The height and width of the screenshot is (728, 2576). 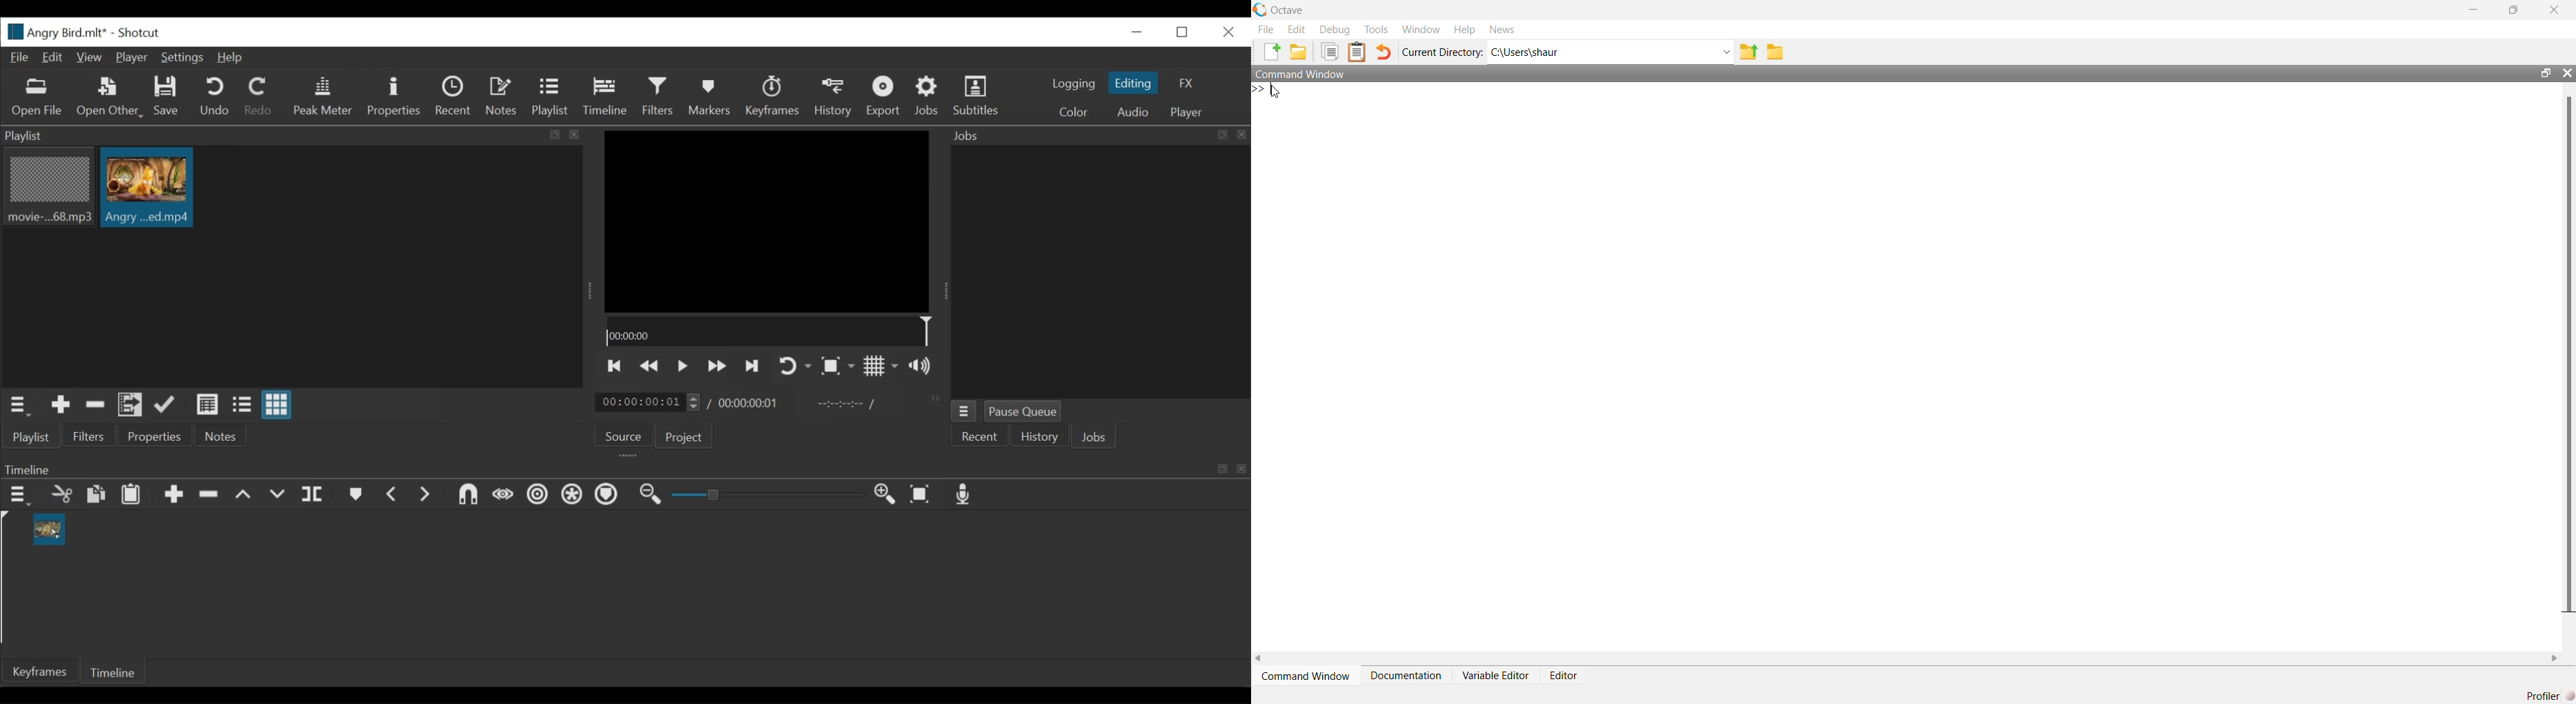 What do you see at coordinates (91, 58) in the screenshot?
I see `View` at bounding box center [91, 58].